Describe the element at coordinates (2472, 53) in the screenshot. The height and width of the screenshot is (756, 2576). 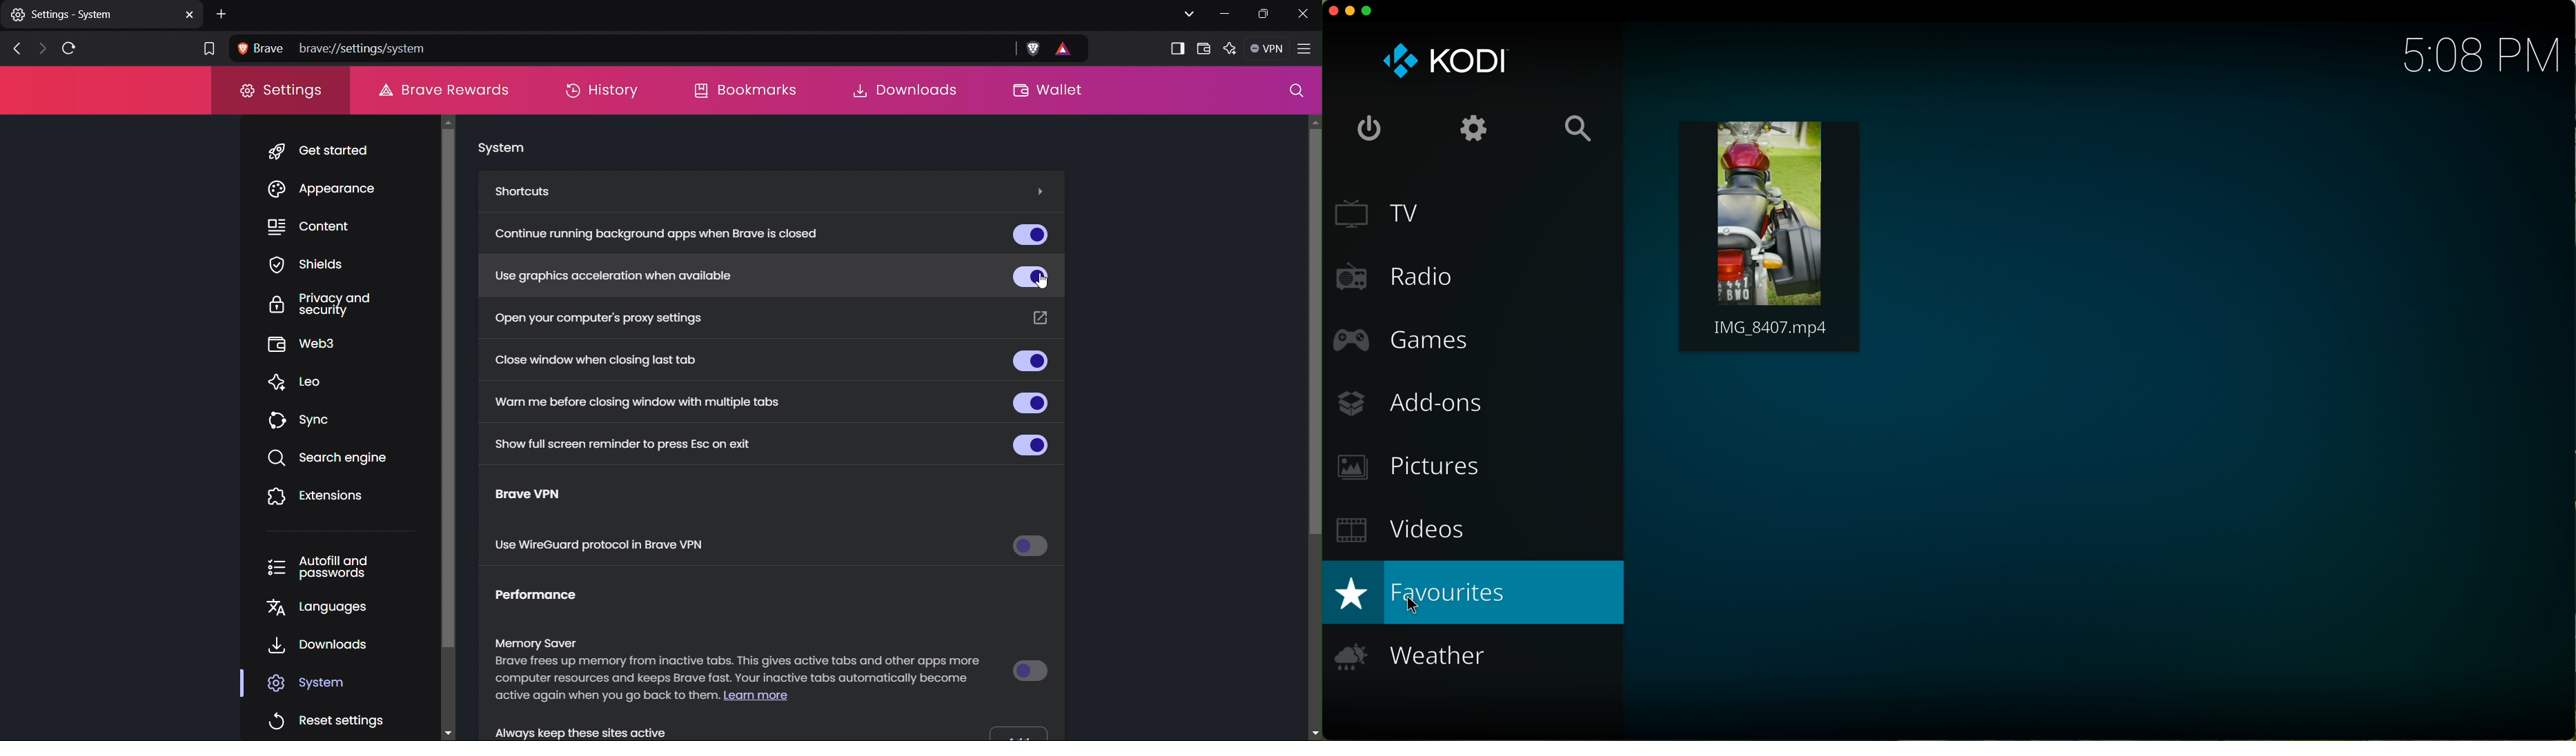
I see `5:08 PM` at that location.